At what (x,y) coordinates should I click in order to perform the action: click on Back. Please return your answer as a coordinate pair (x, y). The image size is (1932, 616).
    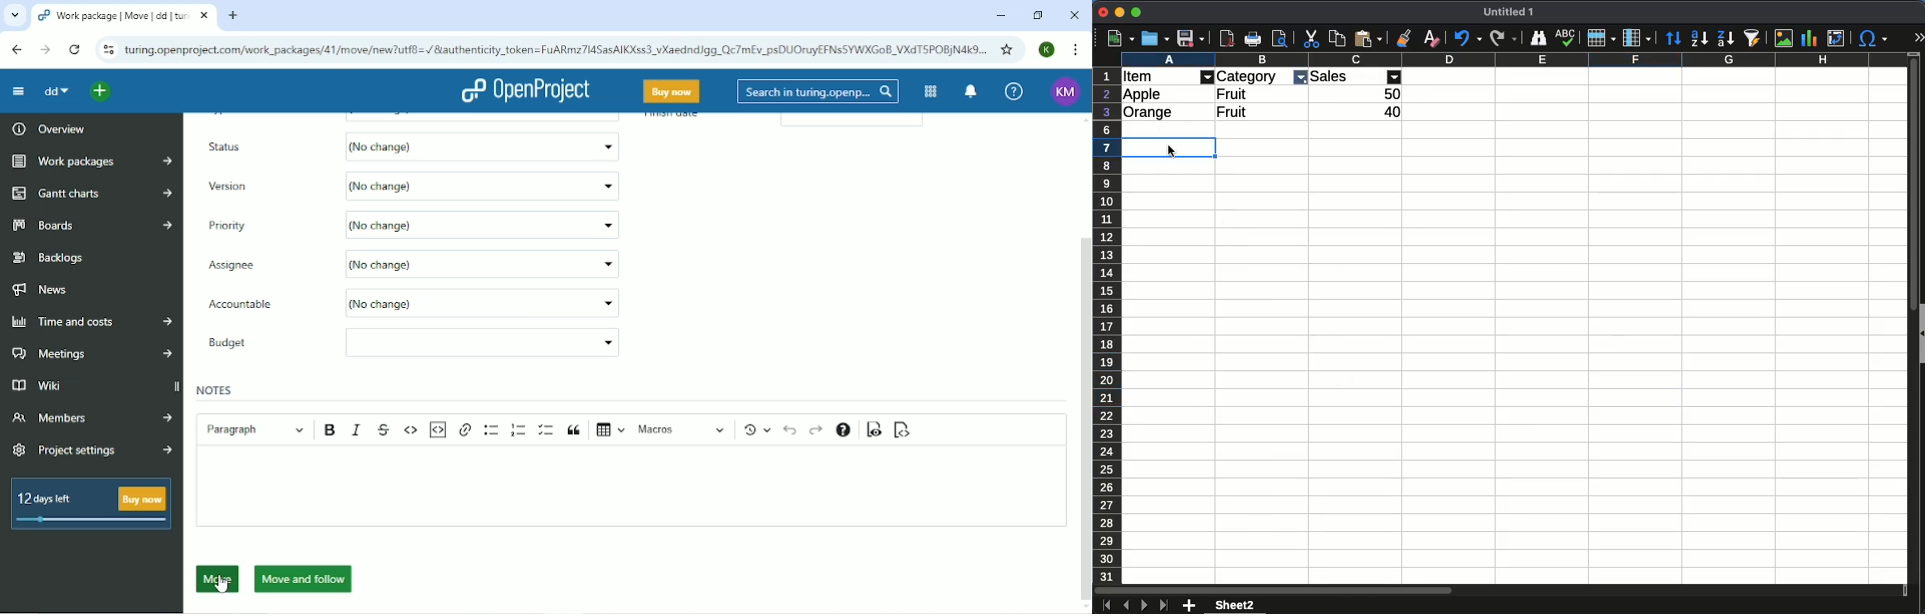
    Looking at the image, I should click on (16, 49).